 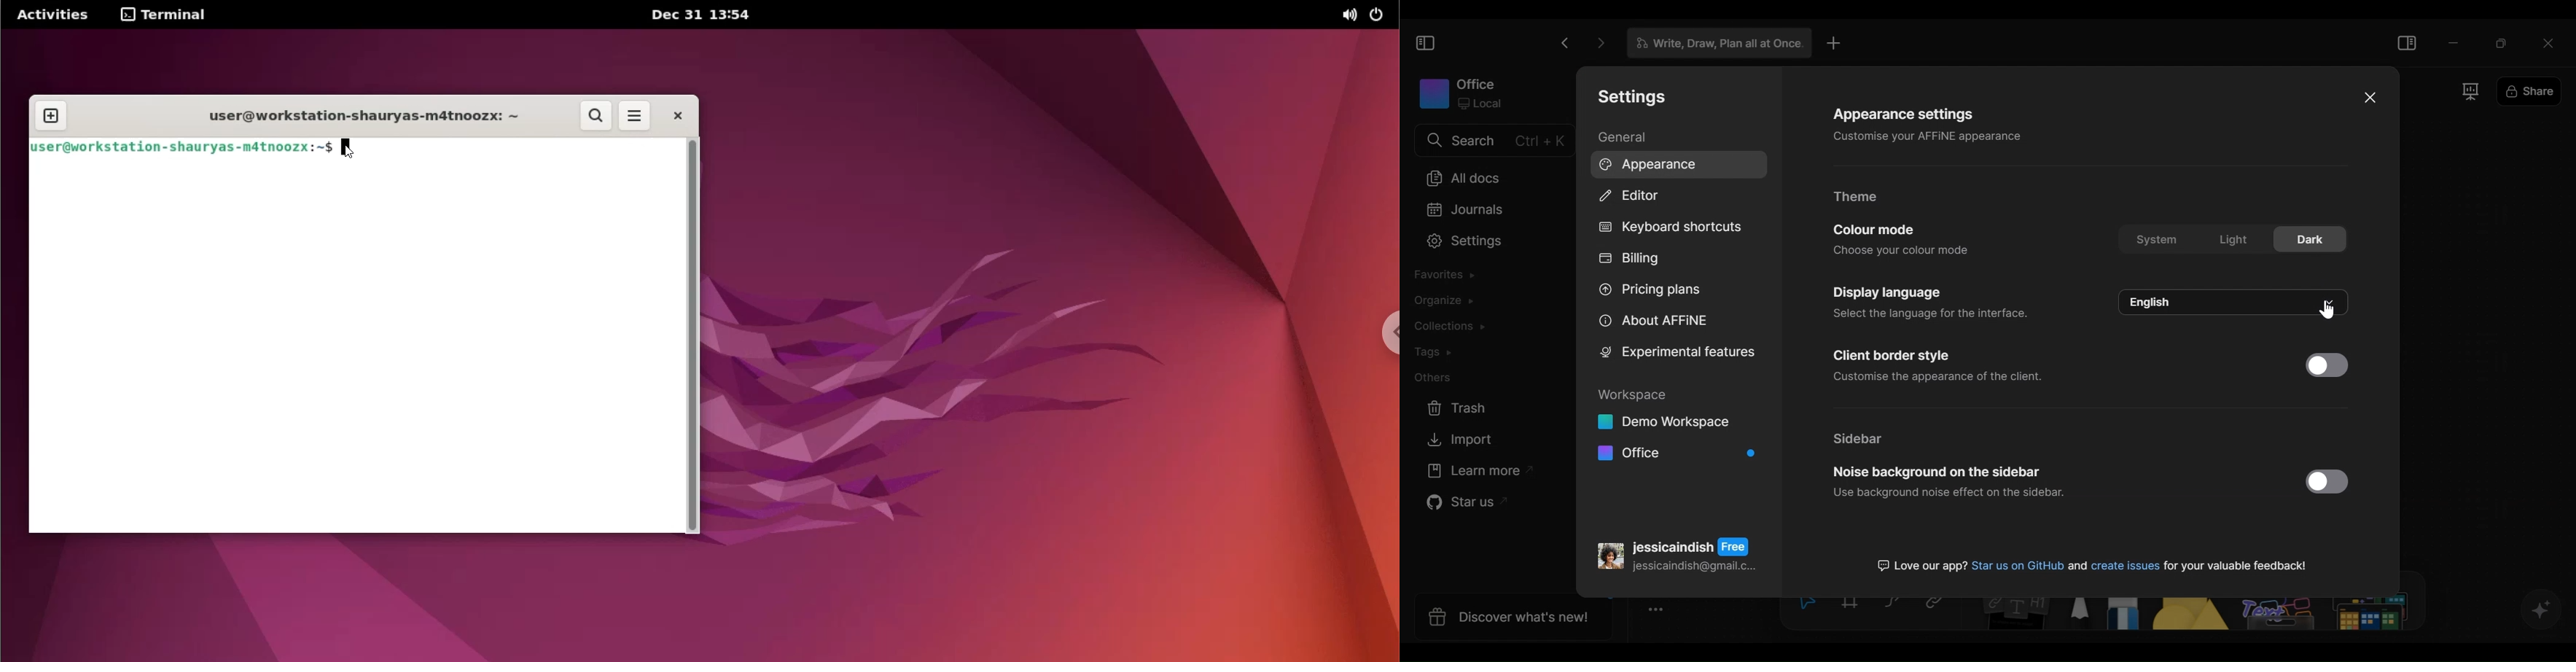 I want to click on cursor, so click(x=2330, y=313).